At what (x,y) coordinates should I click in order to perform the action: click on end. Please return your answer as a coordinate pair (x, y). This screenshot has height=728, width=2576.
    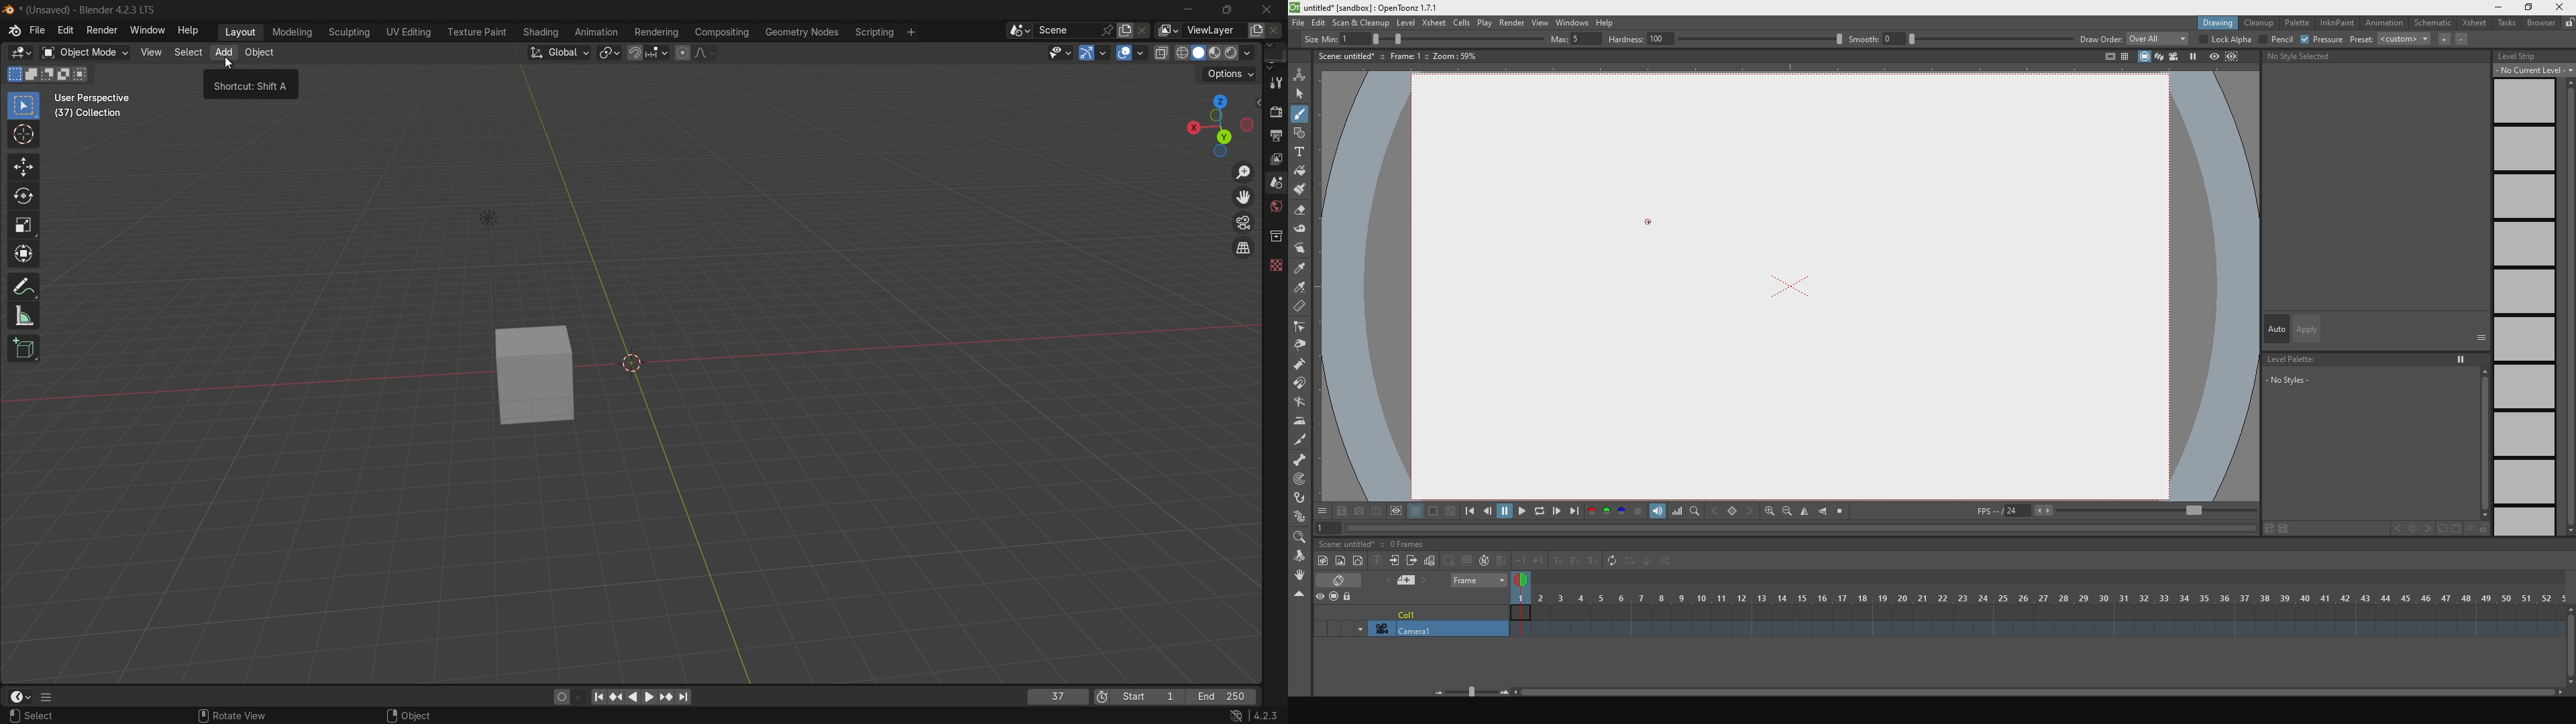
    Looking at the image, I should click on (1225, 697).